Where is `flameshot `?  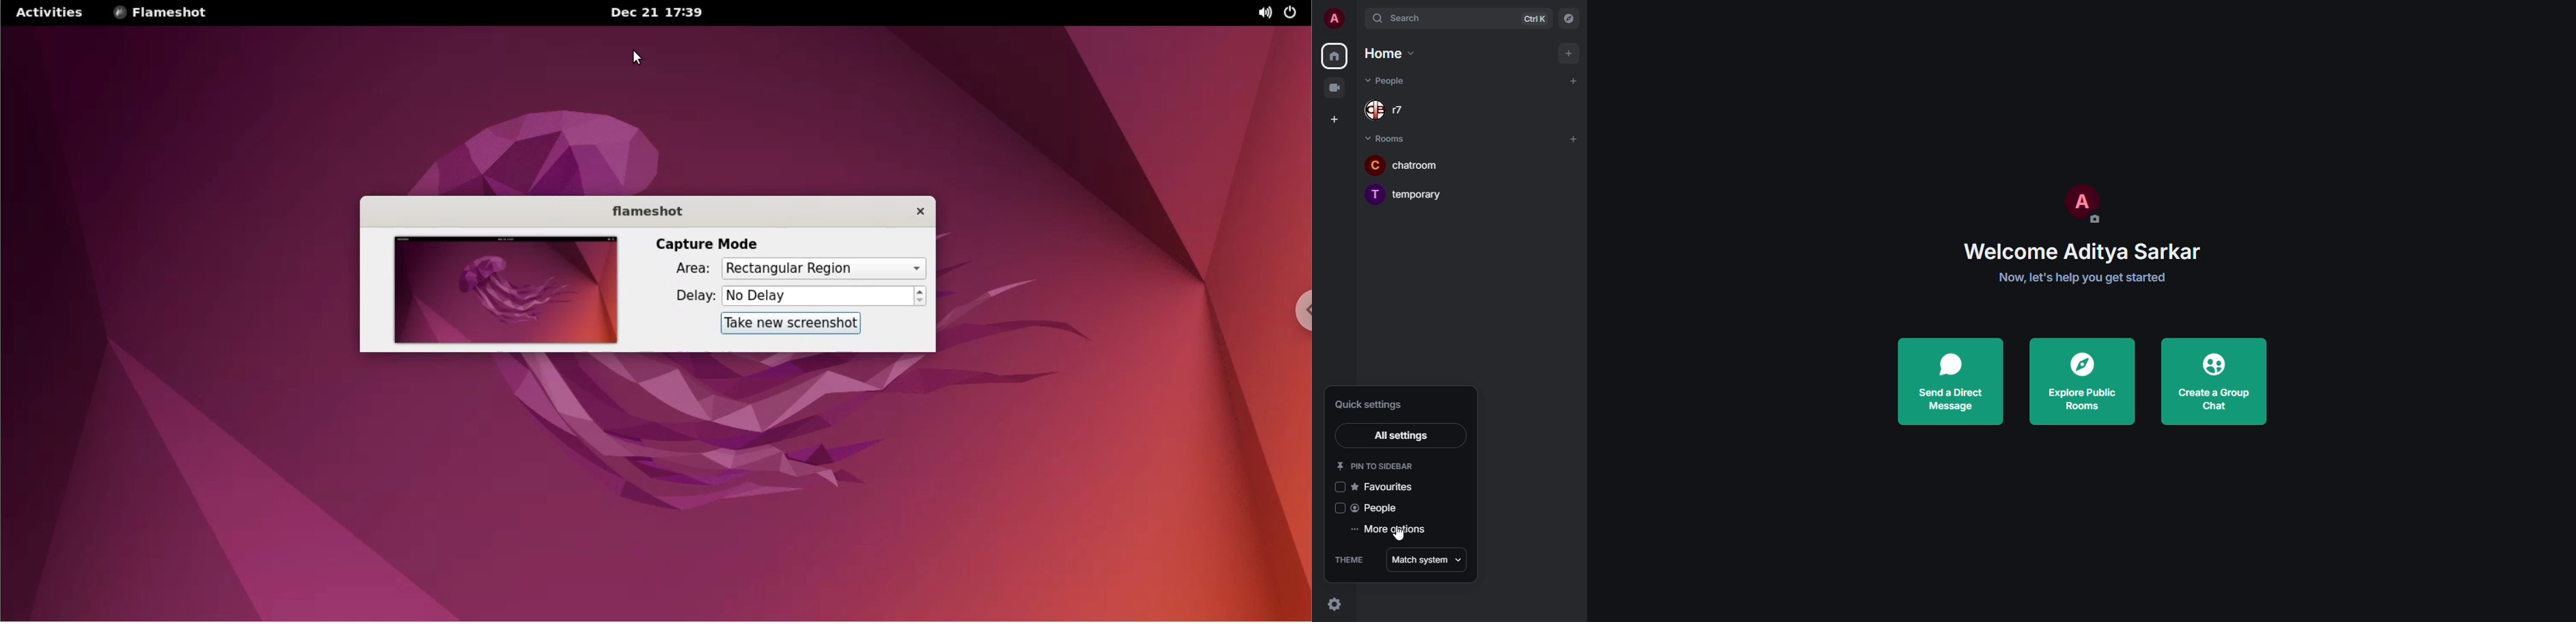
flameshot  is located at coordinates (644, 211).